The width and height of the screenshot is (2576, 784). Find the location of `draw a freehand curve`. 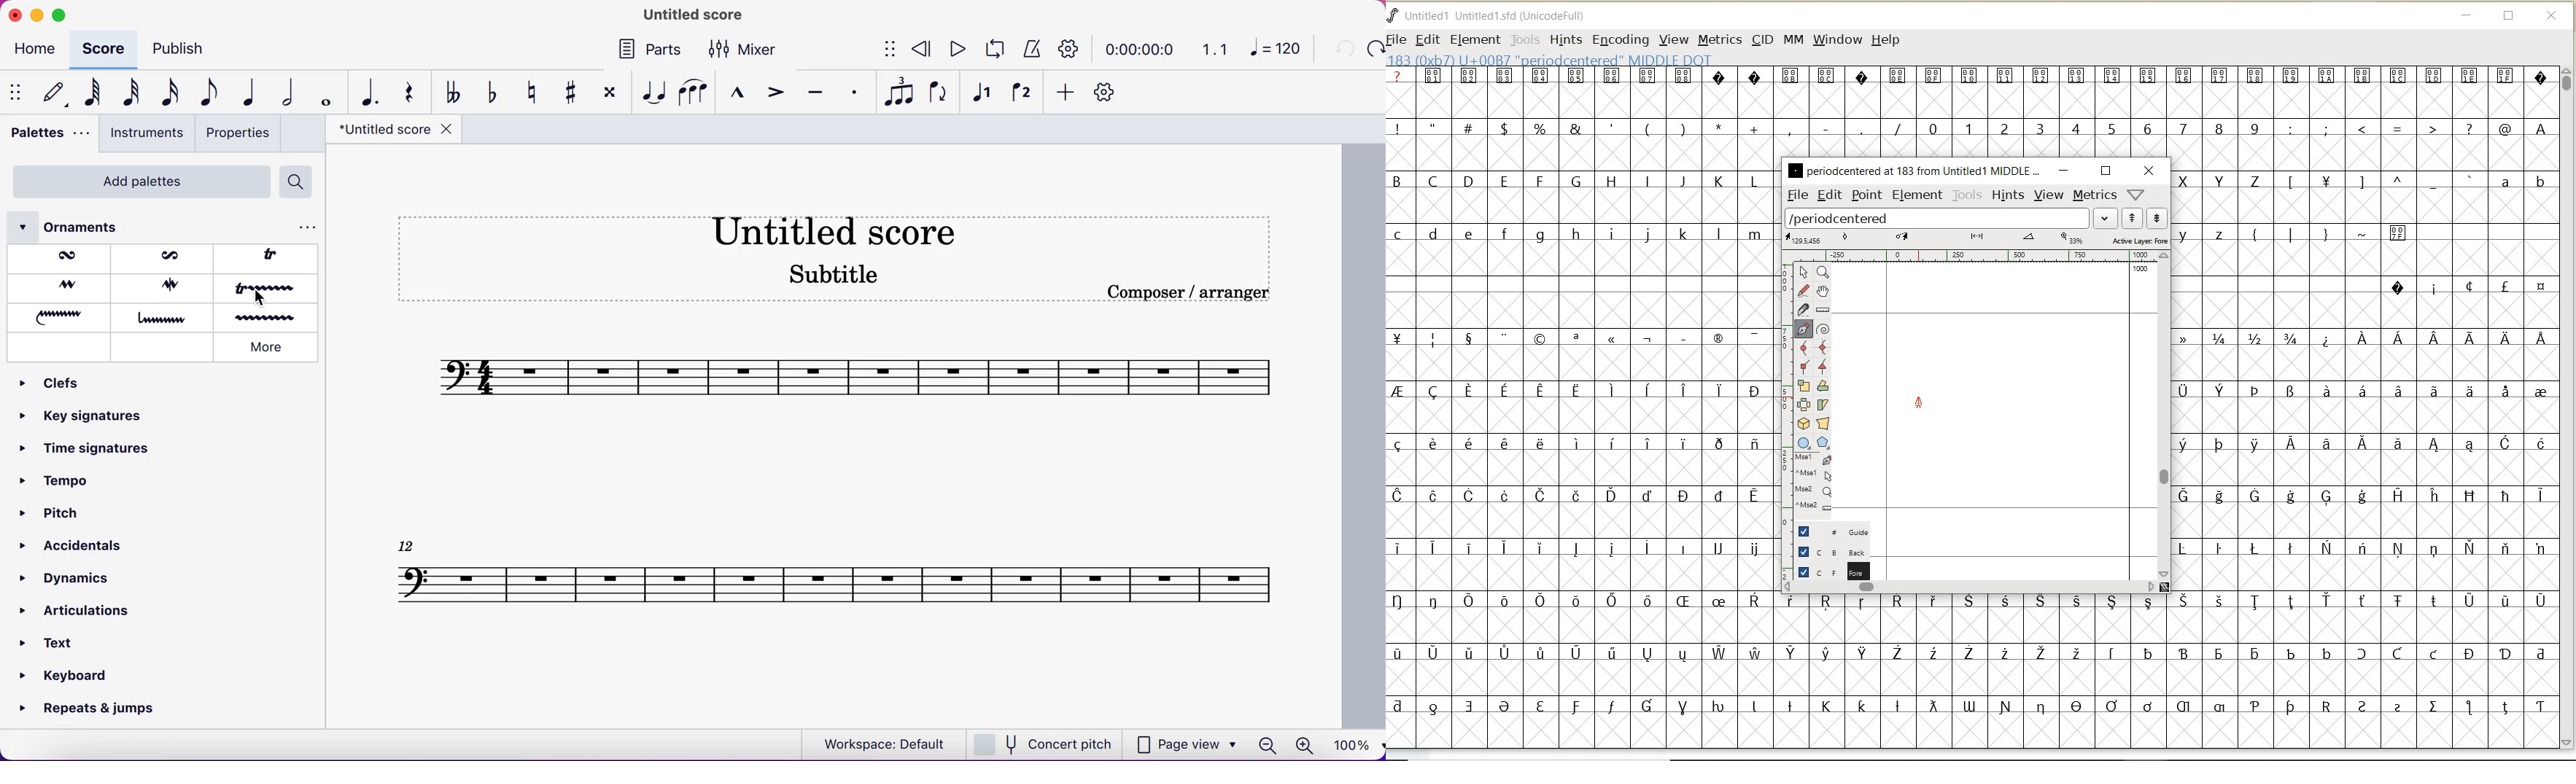

draw a freehand curve is located at coordinates (1803, 289).